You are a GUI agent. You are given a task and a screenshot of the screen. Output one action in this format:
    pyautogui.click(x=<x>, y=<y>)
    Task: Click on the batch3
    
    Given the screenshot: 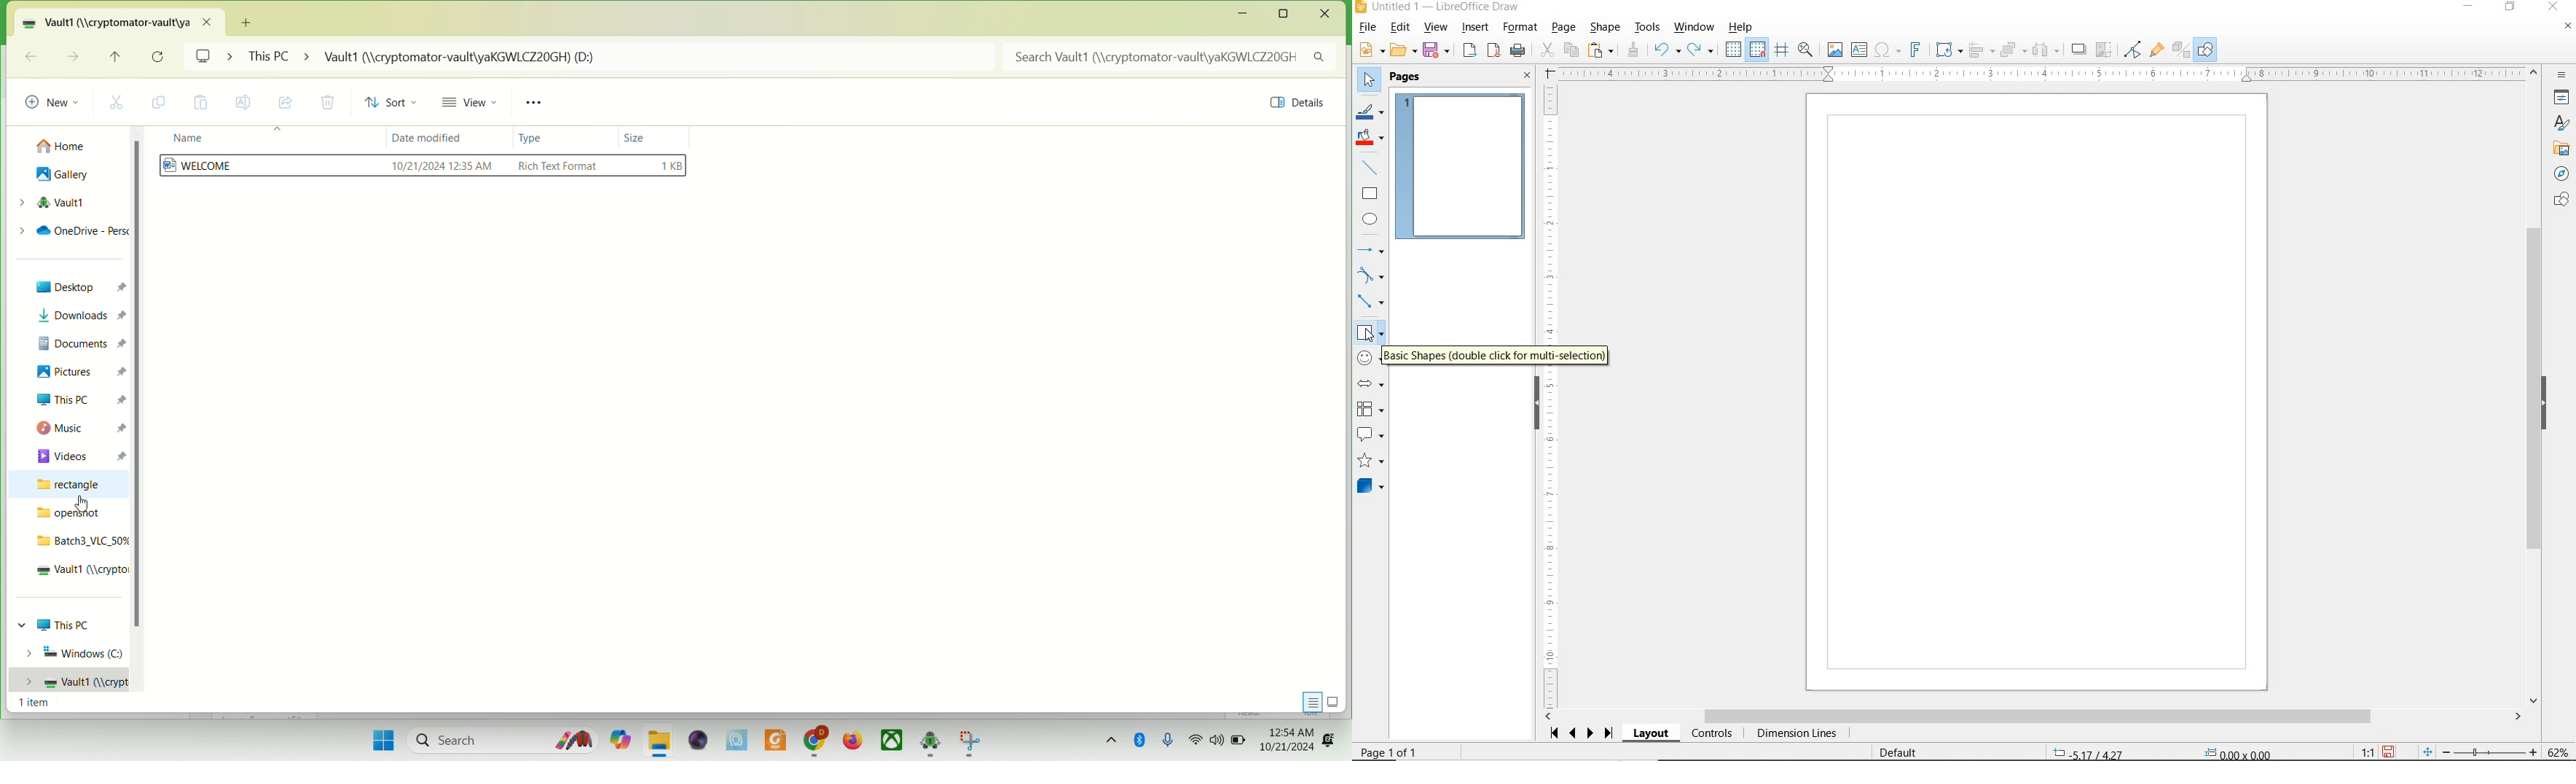 What is the action you would take?
    pyautogui.click(x=80, y=540)
    